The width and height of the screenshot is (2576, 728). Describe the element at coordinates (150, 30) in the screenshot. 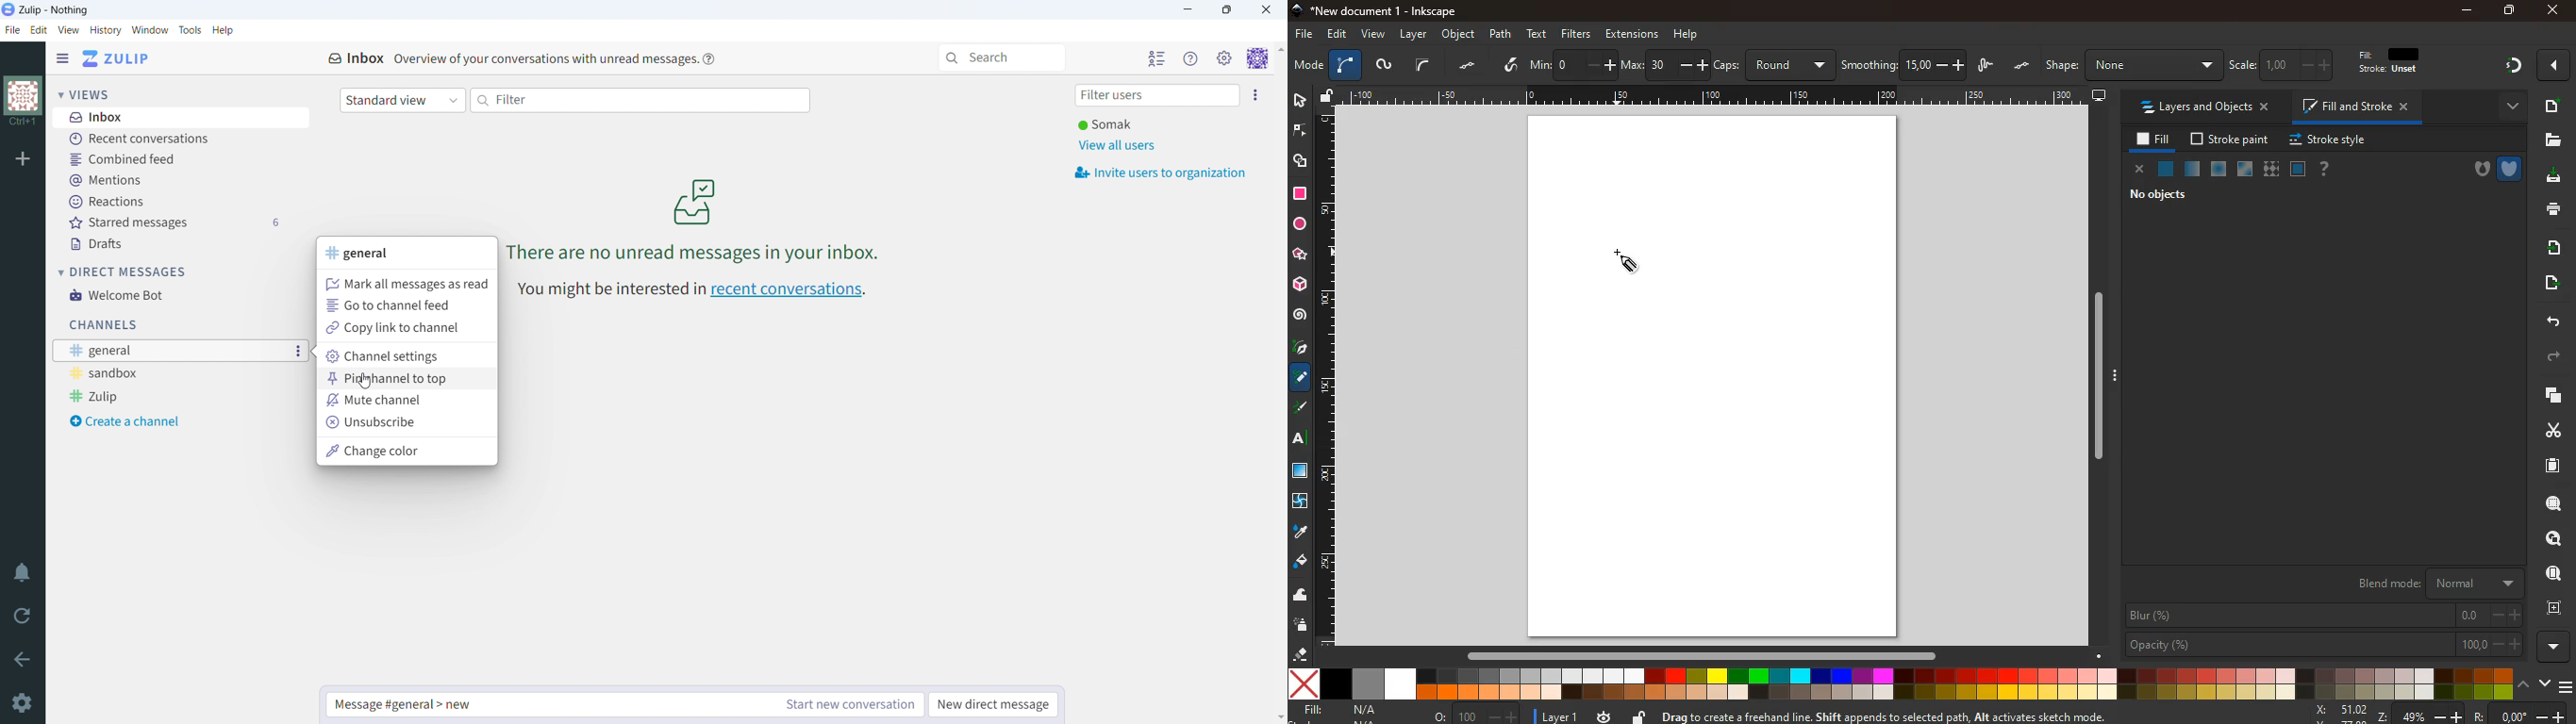

I see `window` at that location.